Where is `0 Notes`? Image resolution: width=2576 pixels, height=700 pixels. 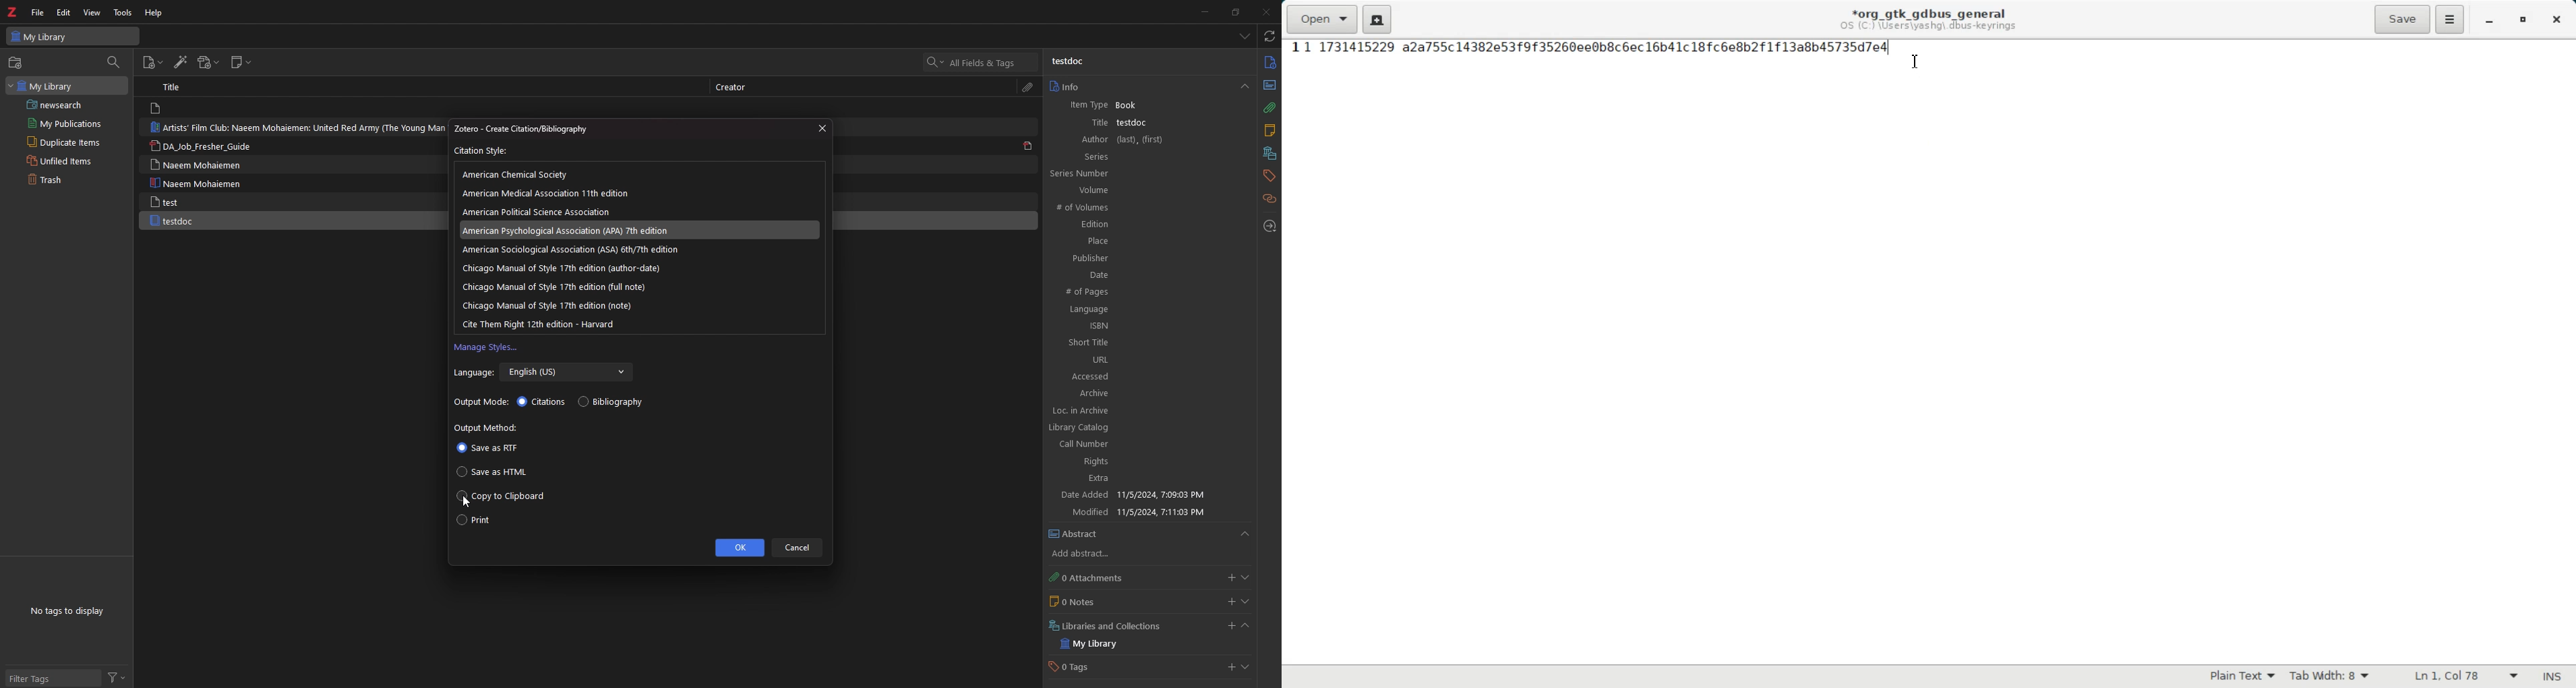 0 Notes is located at coordinates (1098, 601).